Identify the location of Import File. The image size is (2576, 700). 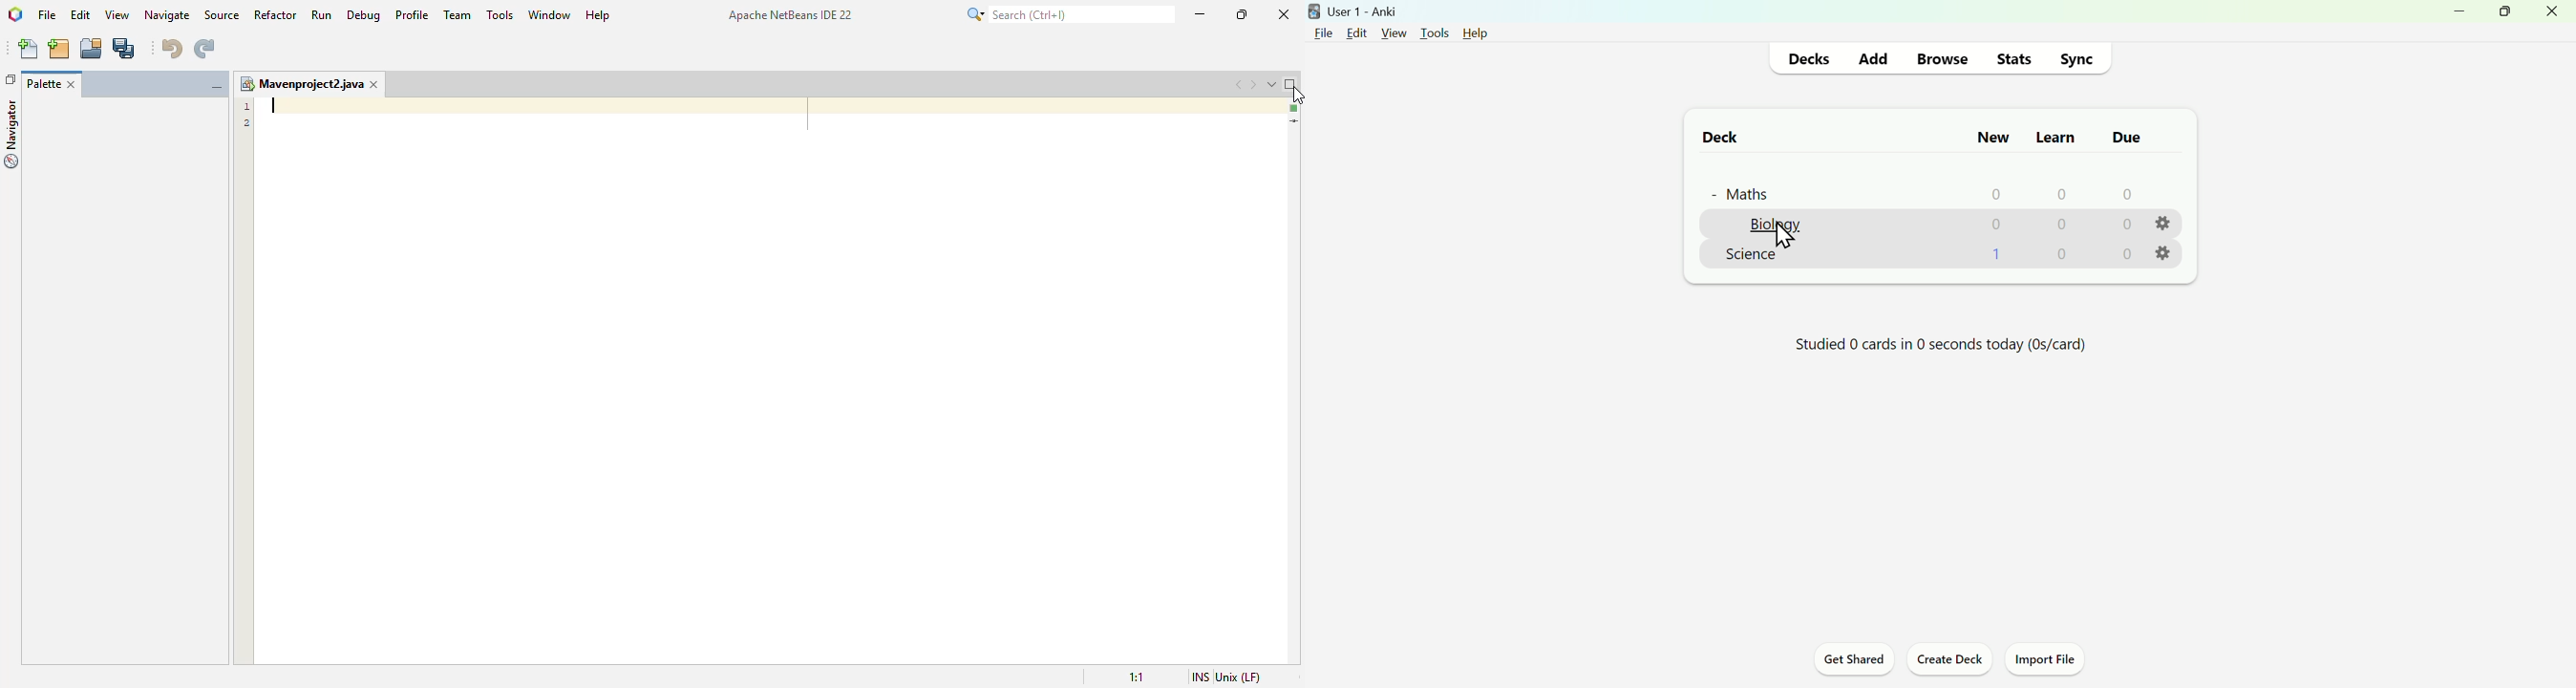
(2044, 661).